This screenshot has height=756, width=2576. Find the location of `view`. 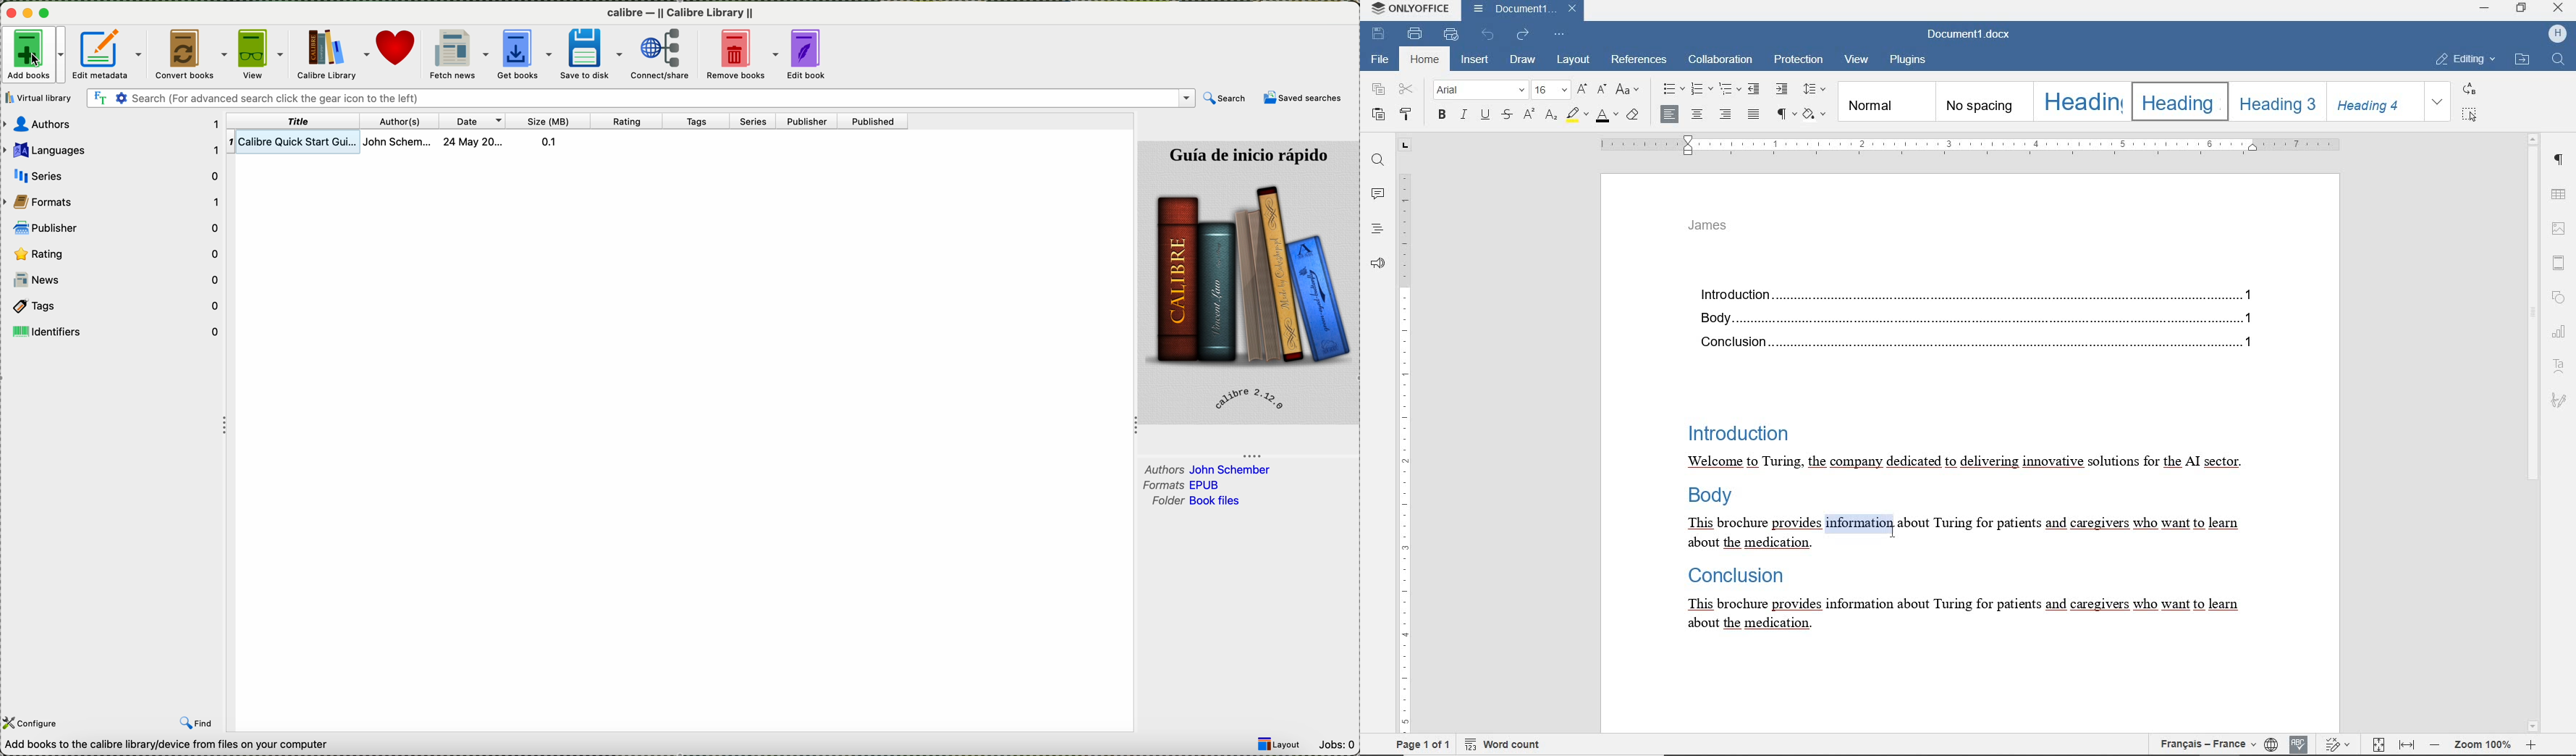

view is located at coordinates (259, 55).